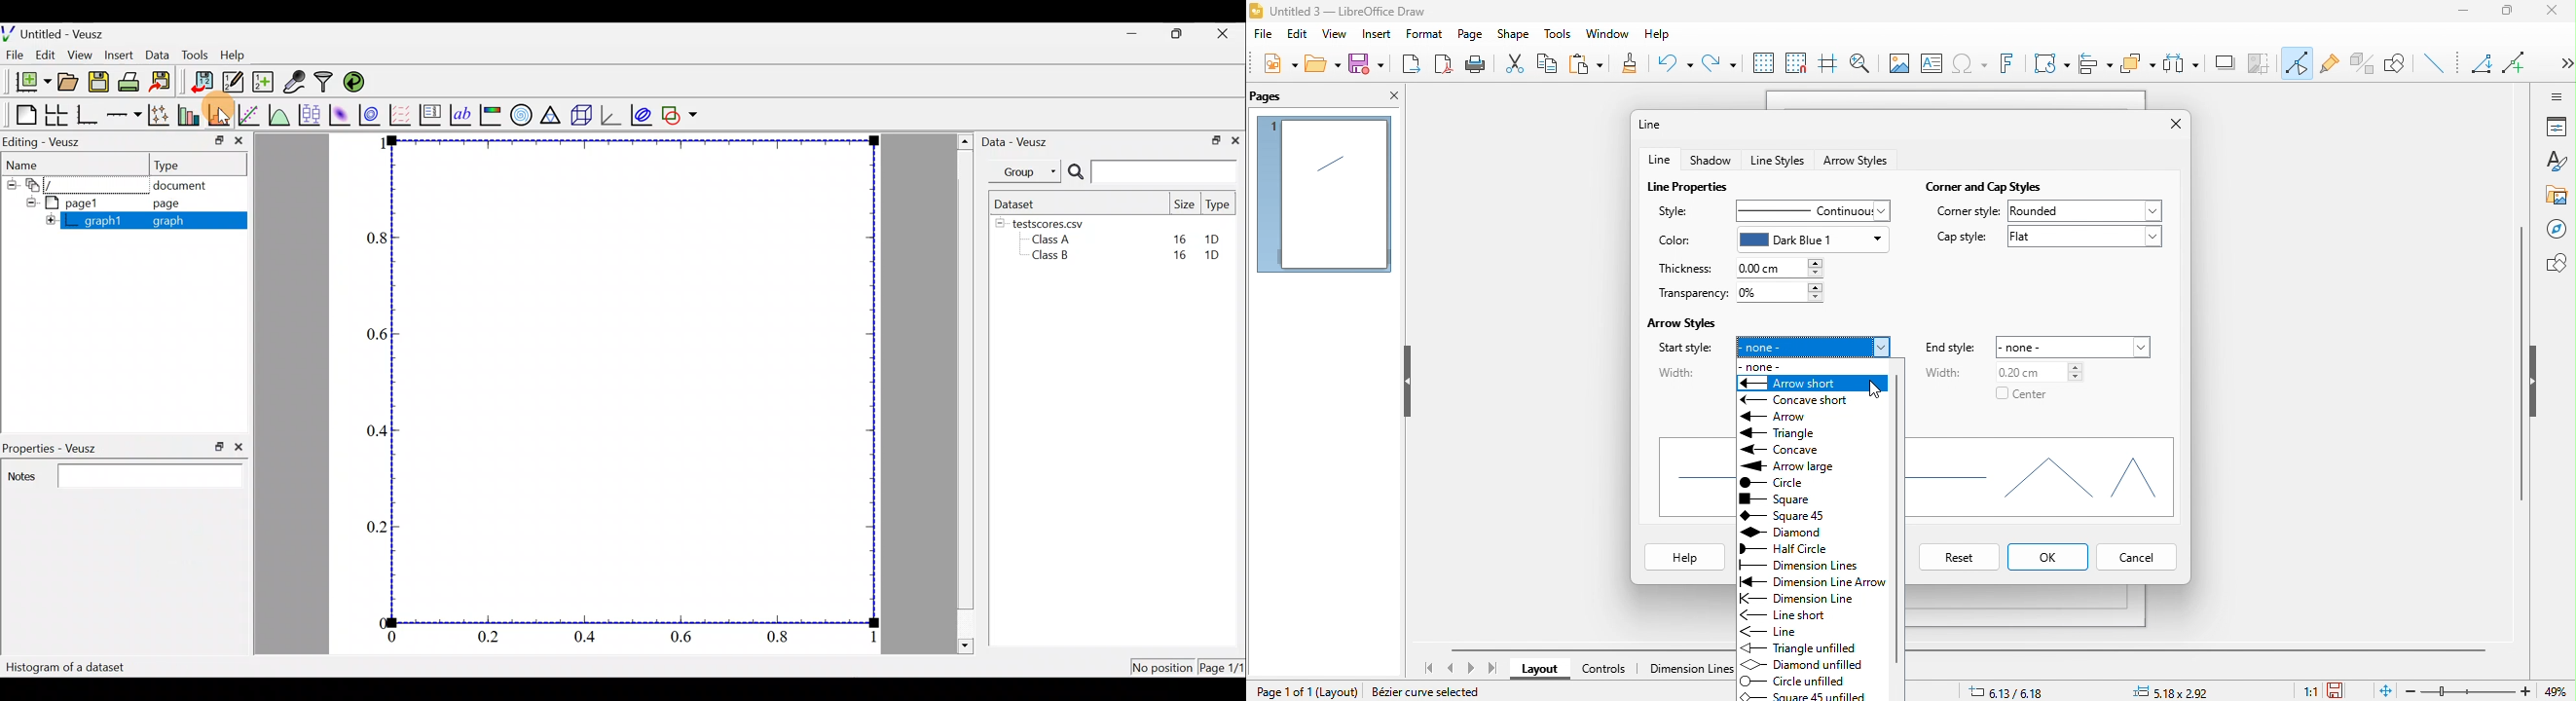  I want to click on color, so click(1674, 241).